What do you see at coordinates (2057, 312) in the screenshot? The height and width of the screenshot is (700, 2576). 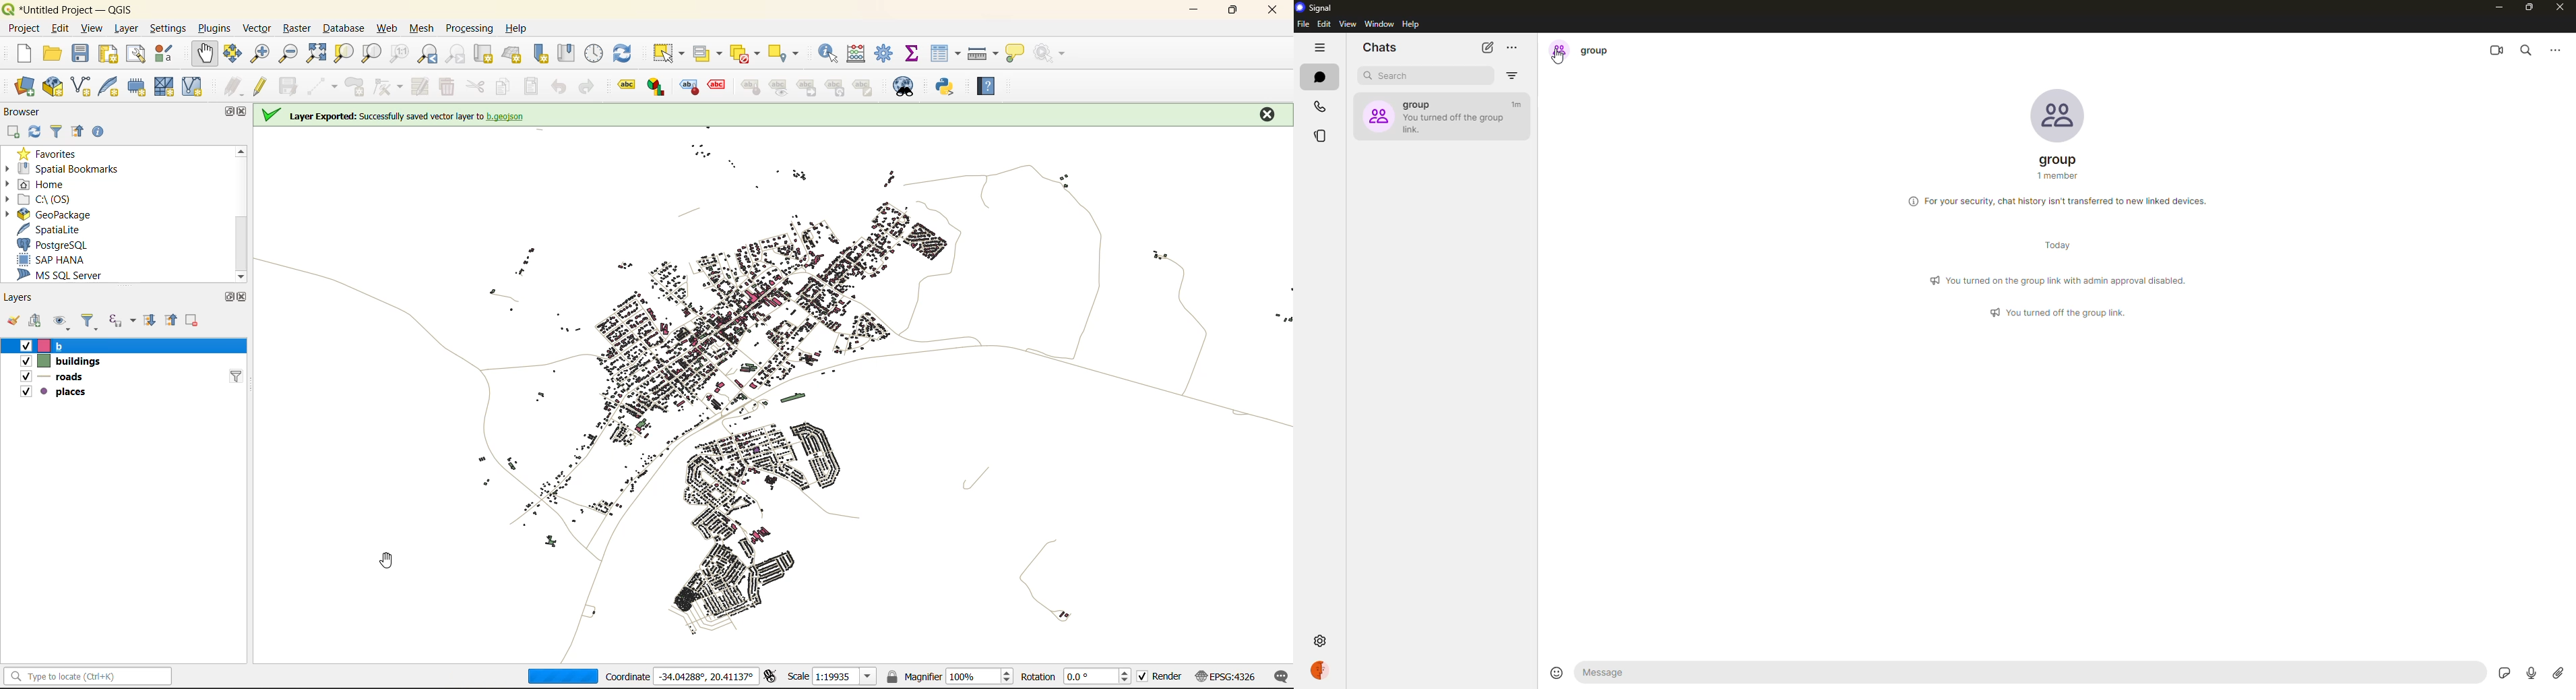 I see `info` at bounding box center [2057, 312].